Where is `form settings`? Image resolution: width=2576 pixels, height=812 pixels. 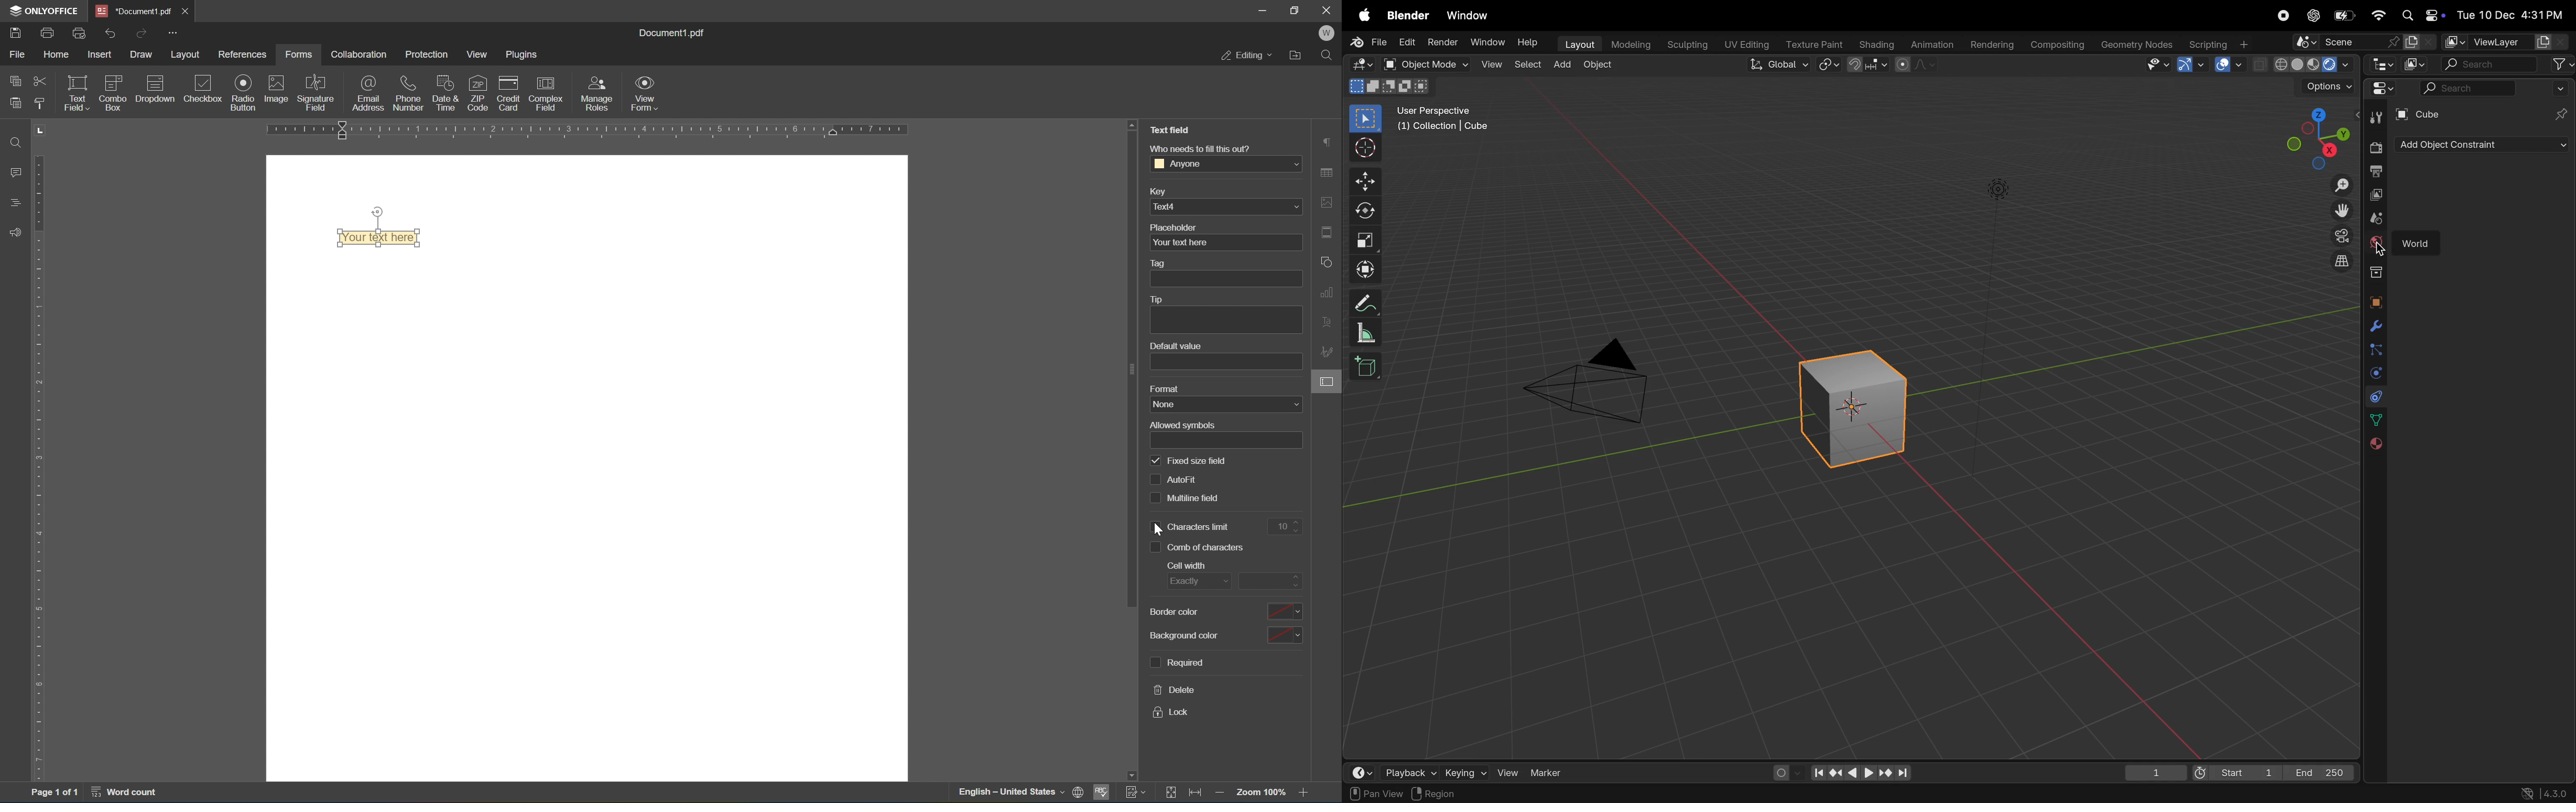
form settings is located at coordinates (1327, 381).